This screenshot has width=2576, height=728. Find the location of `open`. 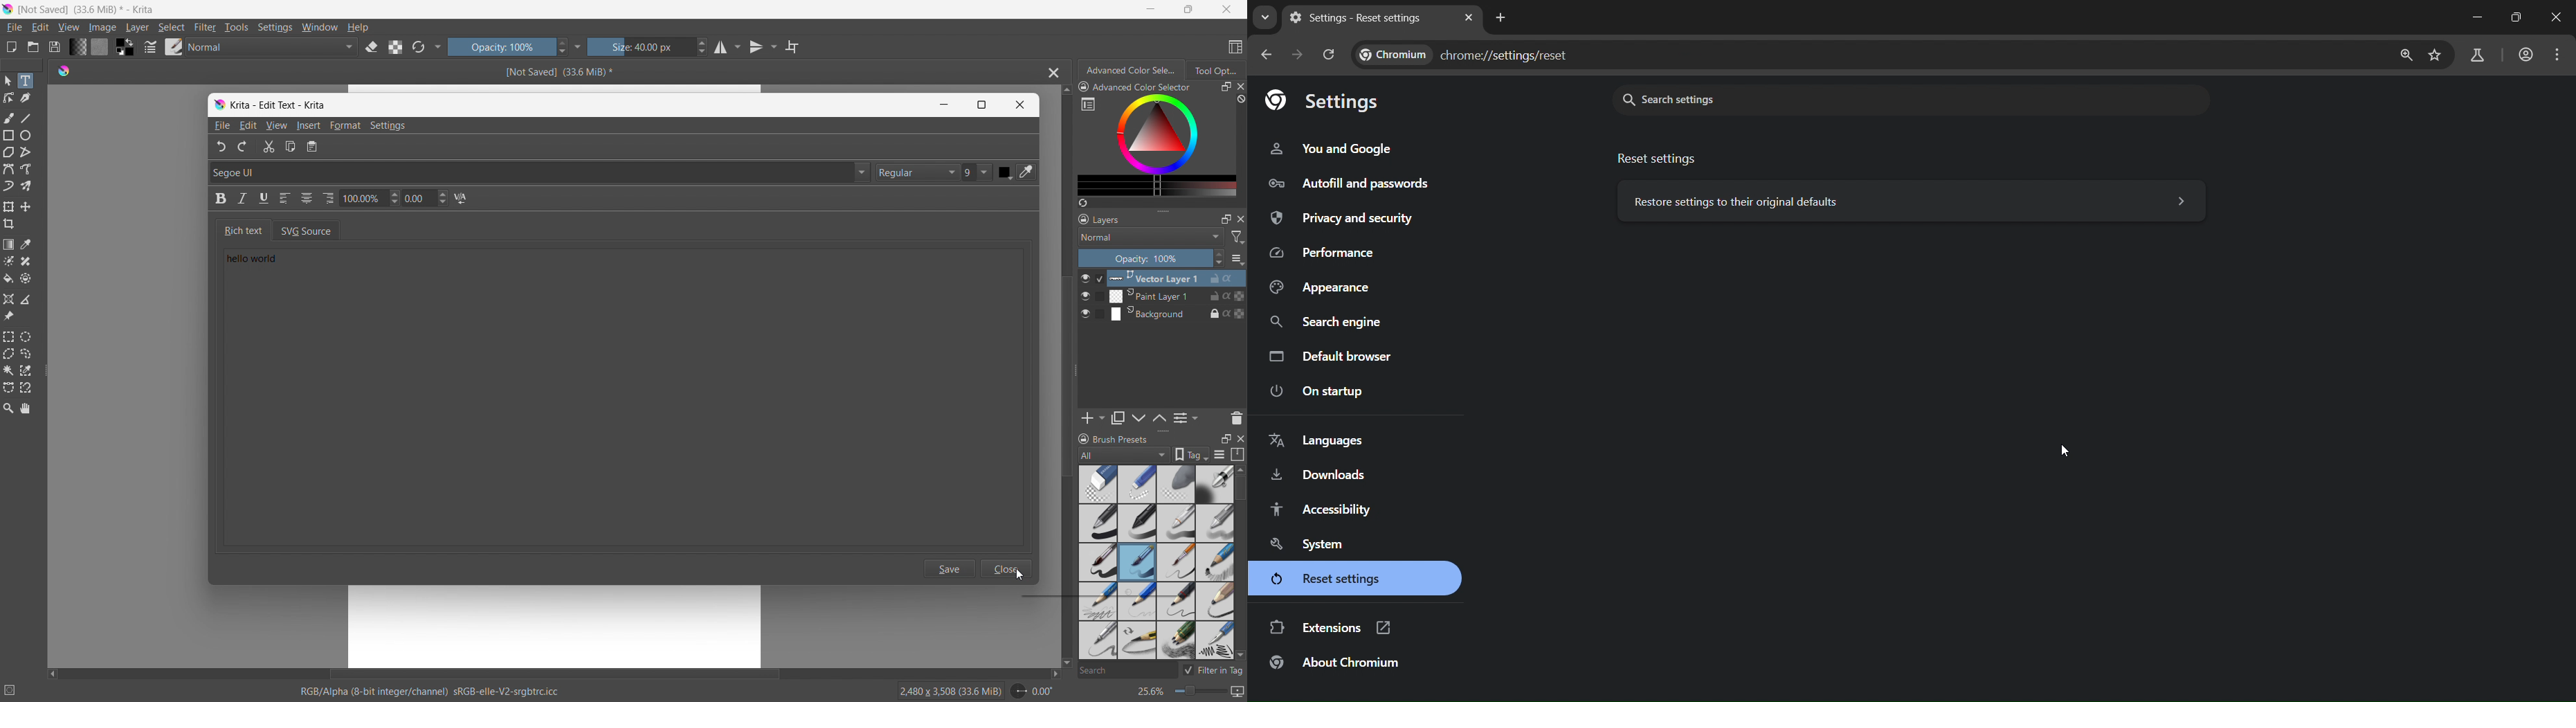

open is located at coordinates (33, 47).